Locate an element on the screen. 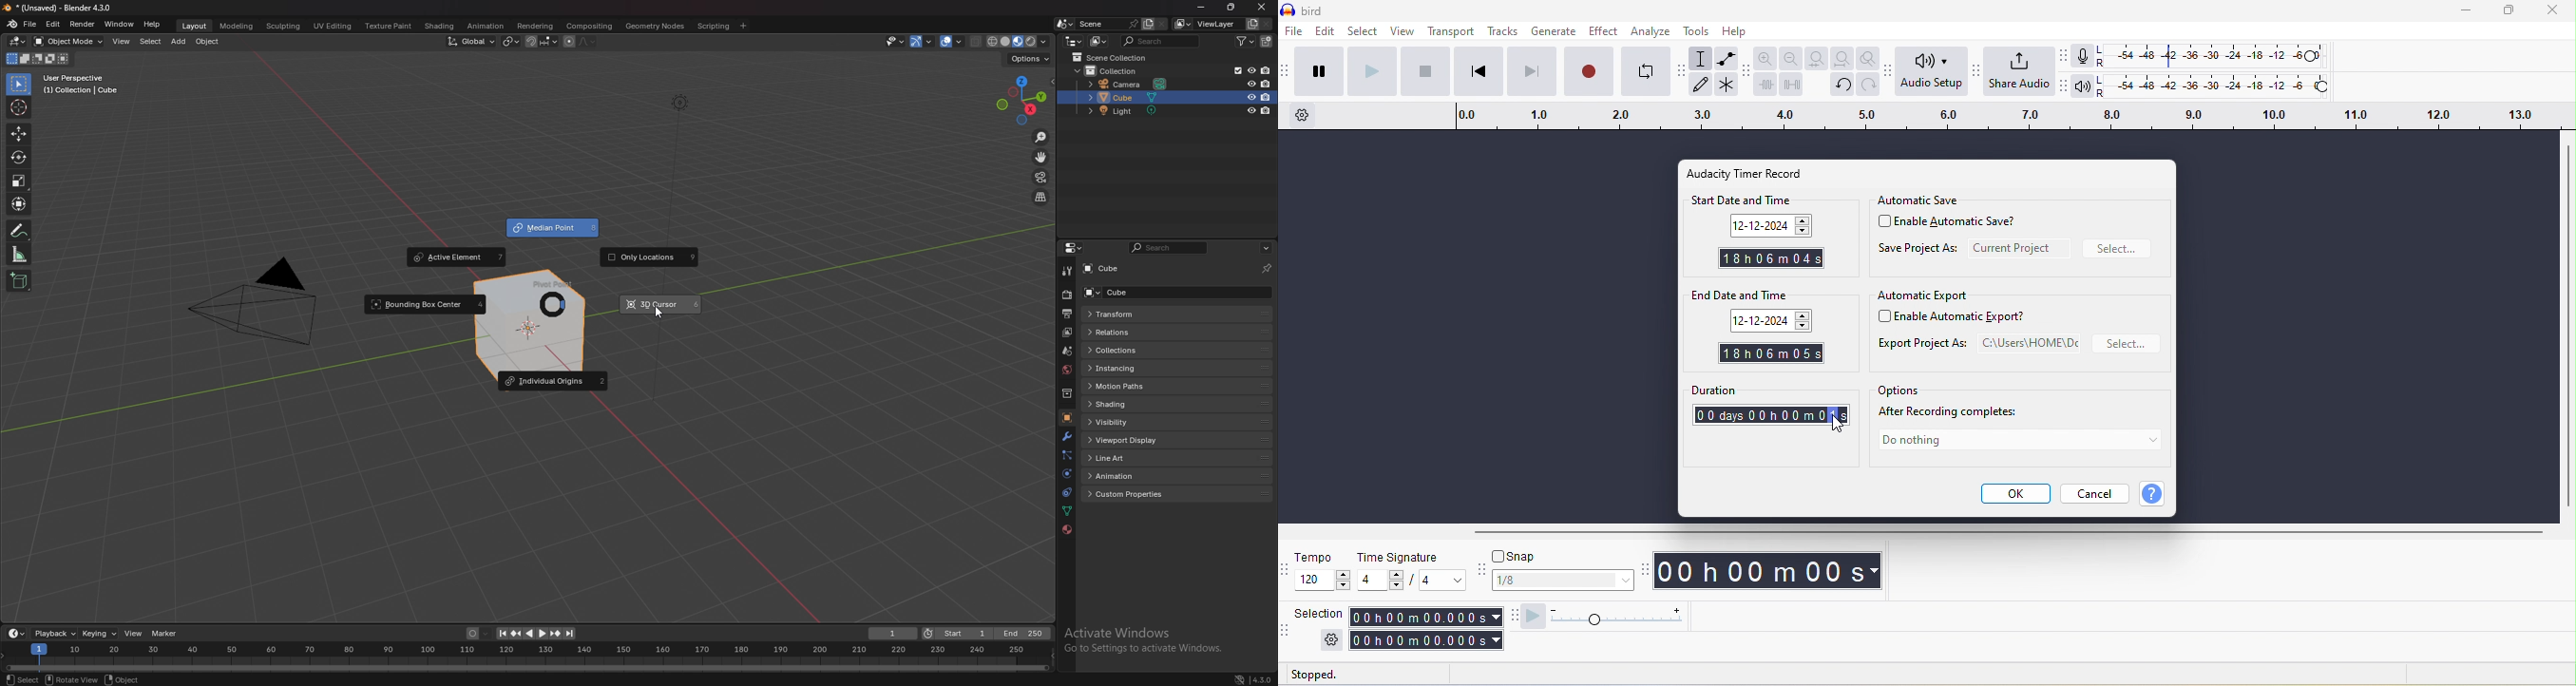 The width and height of the screenshot is (2576, 700). multi tool is located at coordinates (1727, 86).